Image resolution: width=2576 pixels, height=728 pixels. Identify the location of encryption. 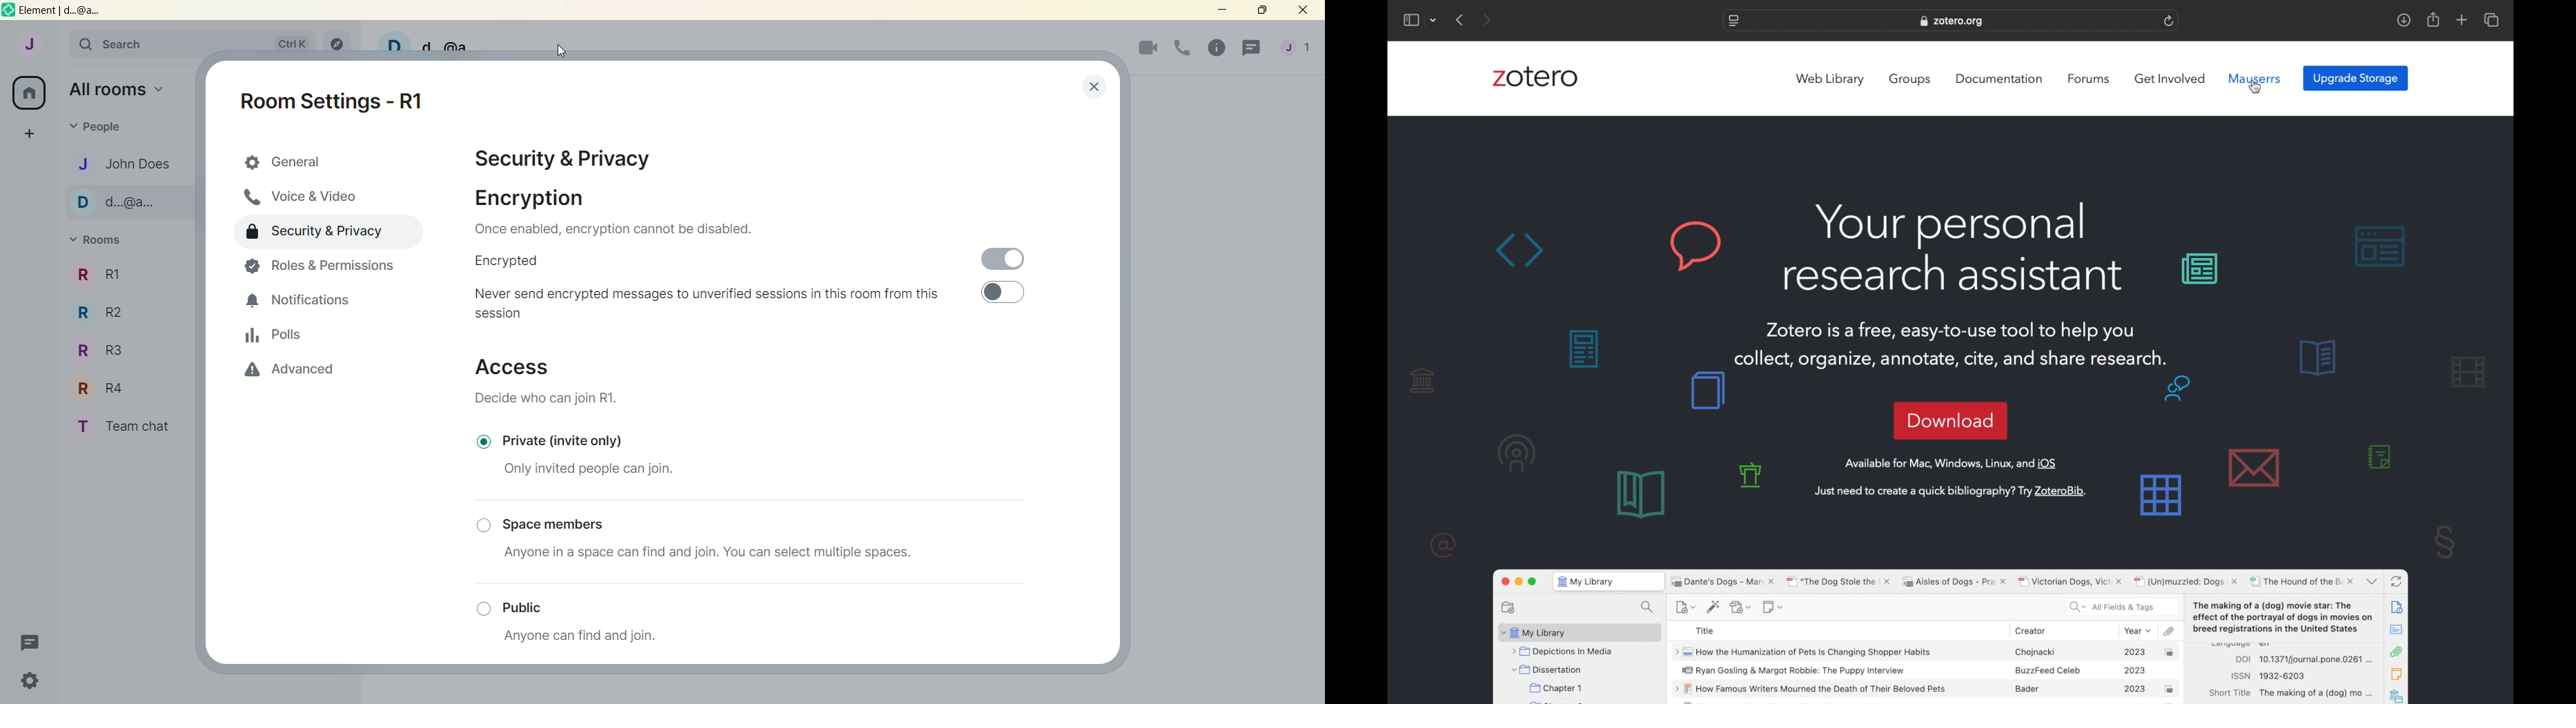
(525, 197).